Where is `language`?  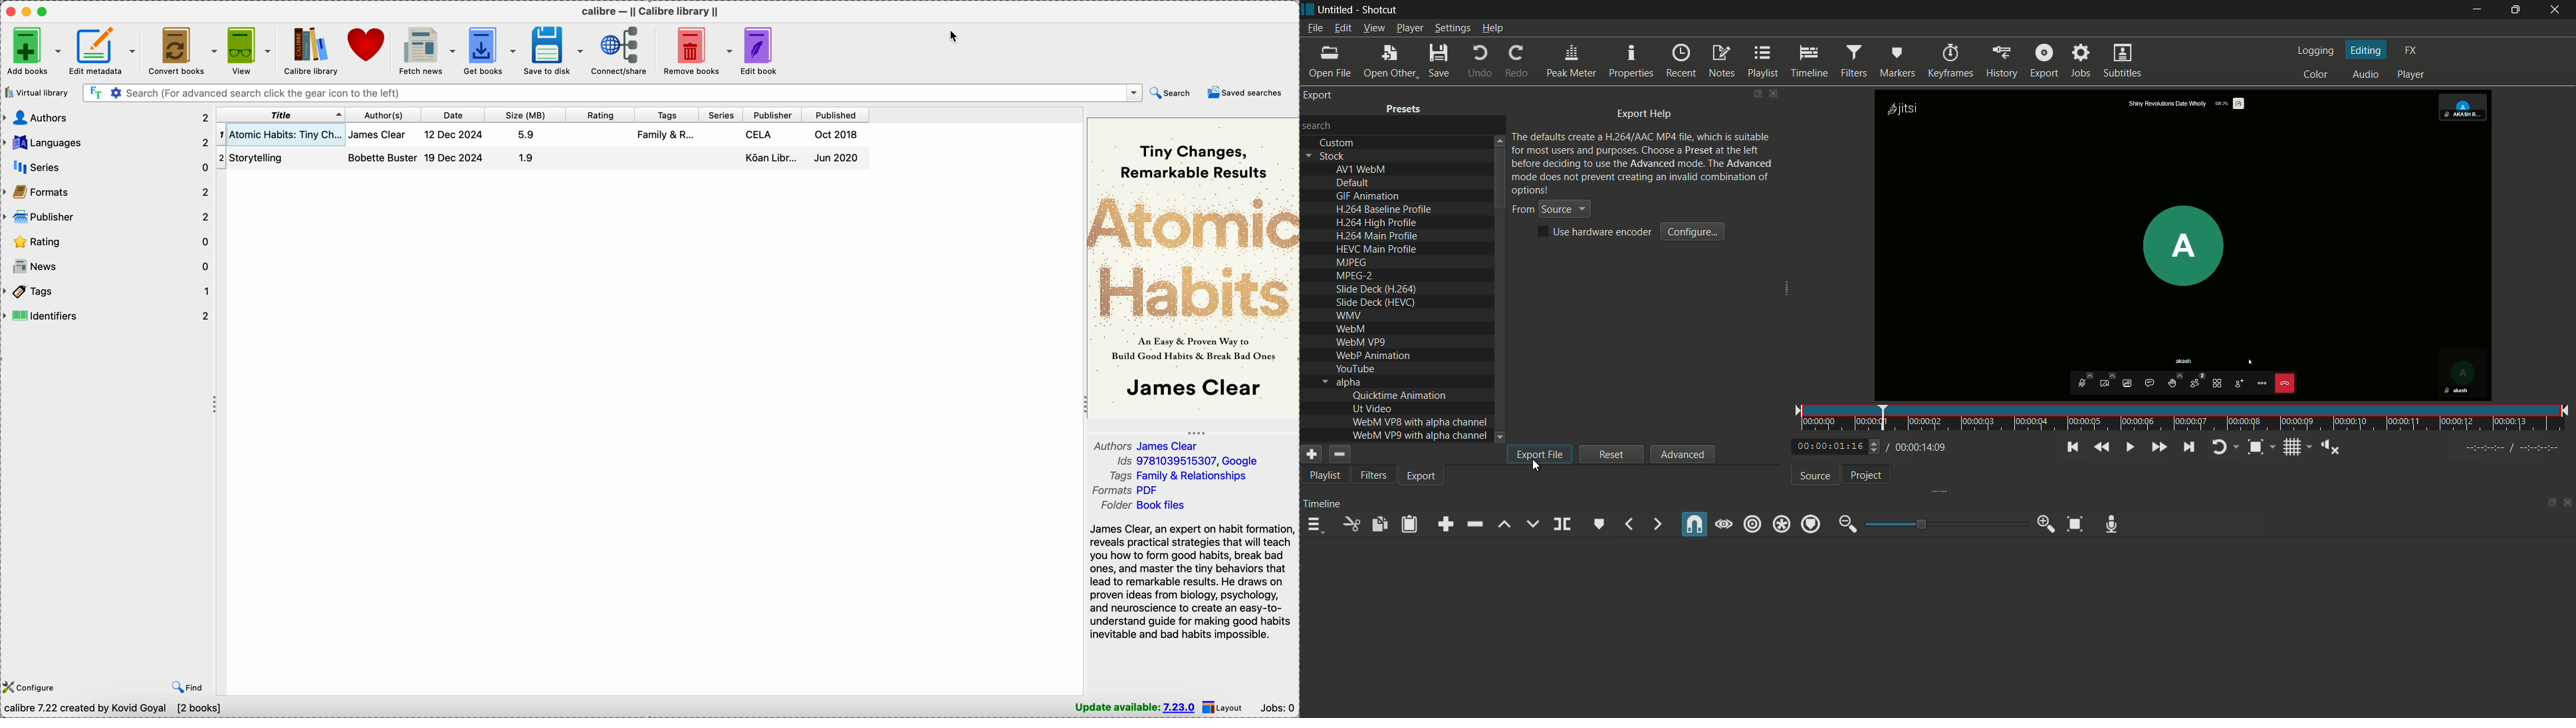
language is located at coordinates (107, 143).